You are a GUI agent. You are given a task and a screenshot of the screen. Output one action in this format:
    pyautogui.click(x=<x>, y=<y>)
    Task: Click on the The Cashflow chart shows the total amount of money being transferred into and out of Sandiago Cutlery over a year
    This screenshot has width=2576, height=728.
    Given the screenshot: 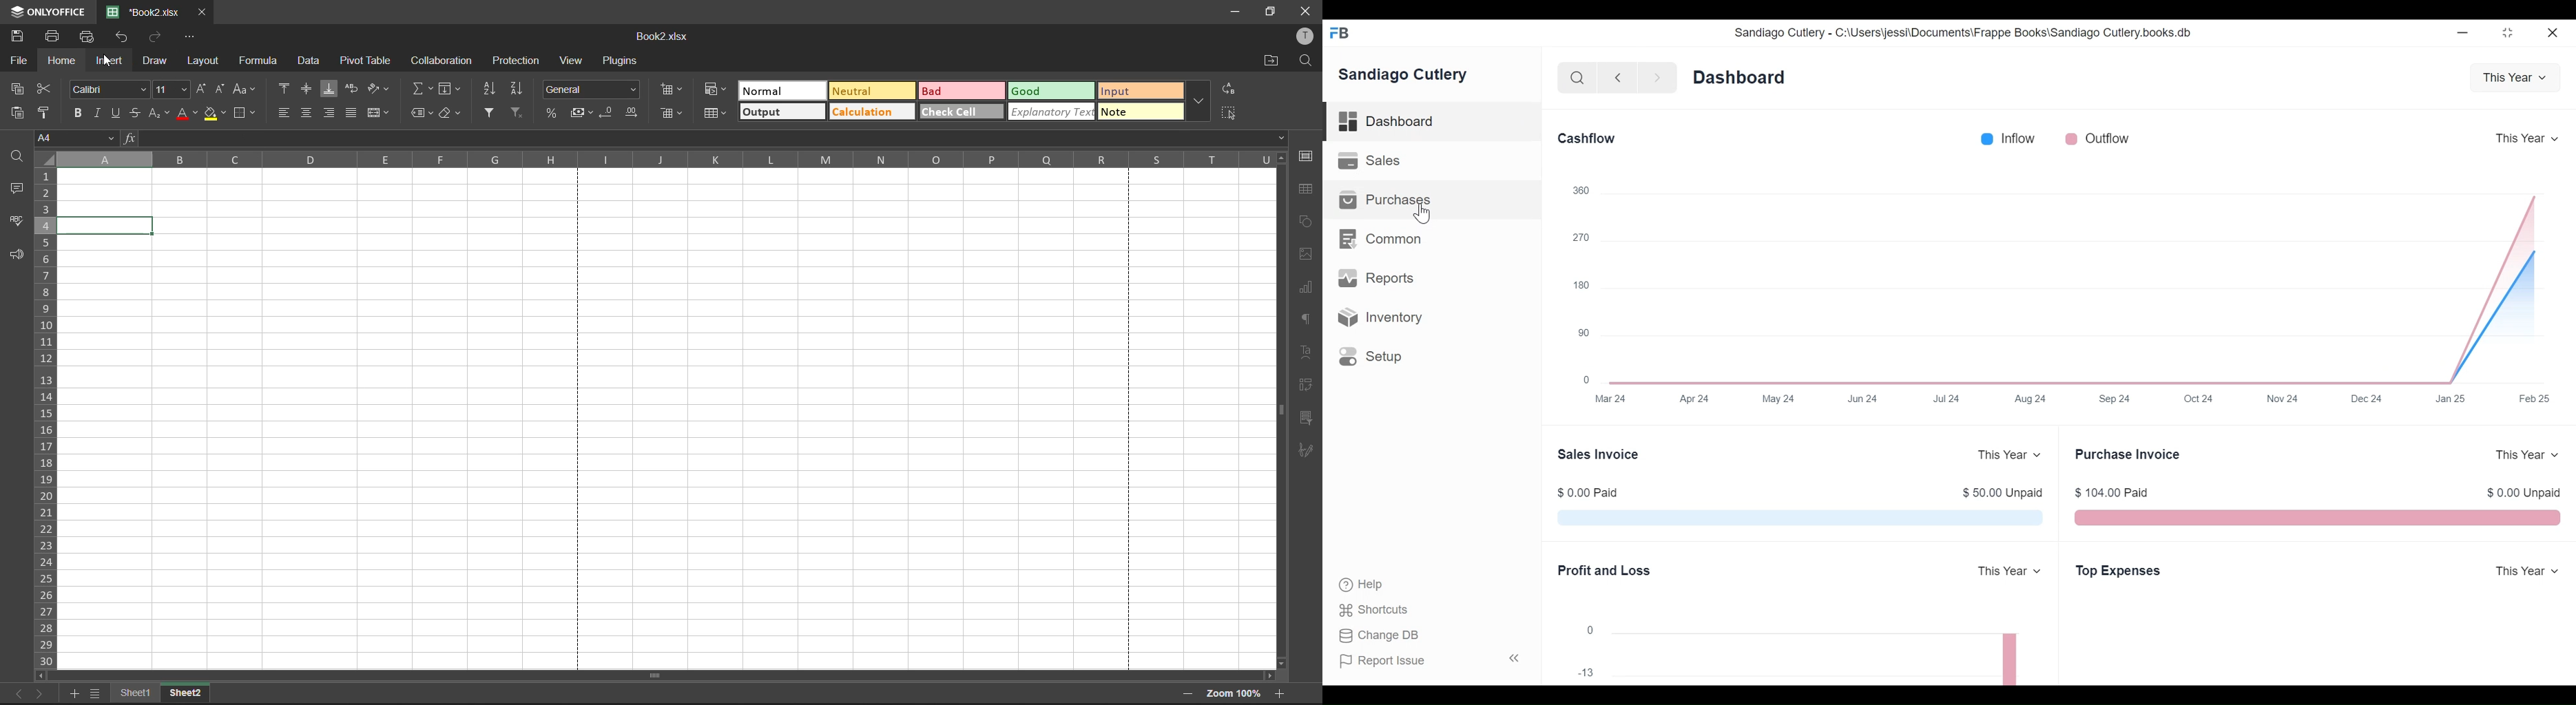 What is the action you would take?
    pyautogui.click(x=2071, y=285)
    